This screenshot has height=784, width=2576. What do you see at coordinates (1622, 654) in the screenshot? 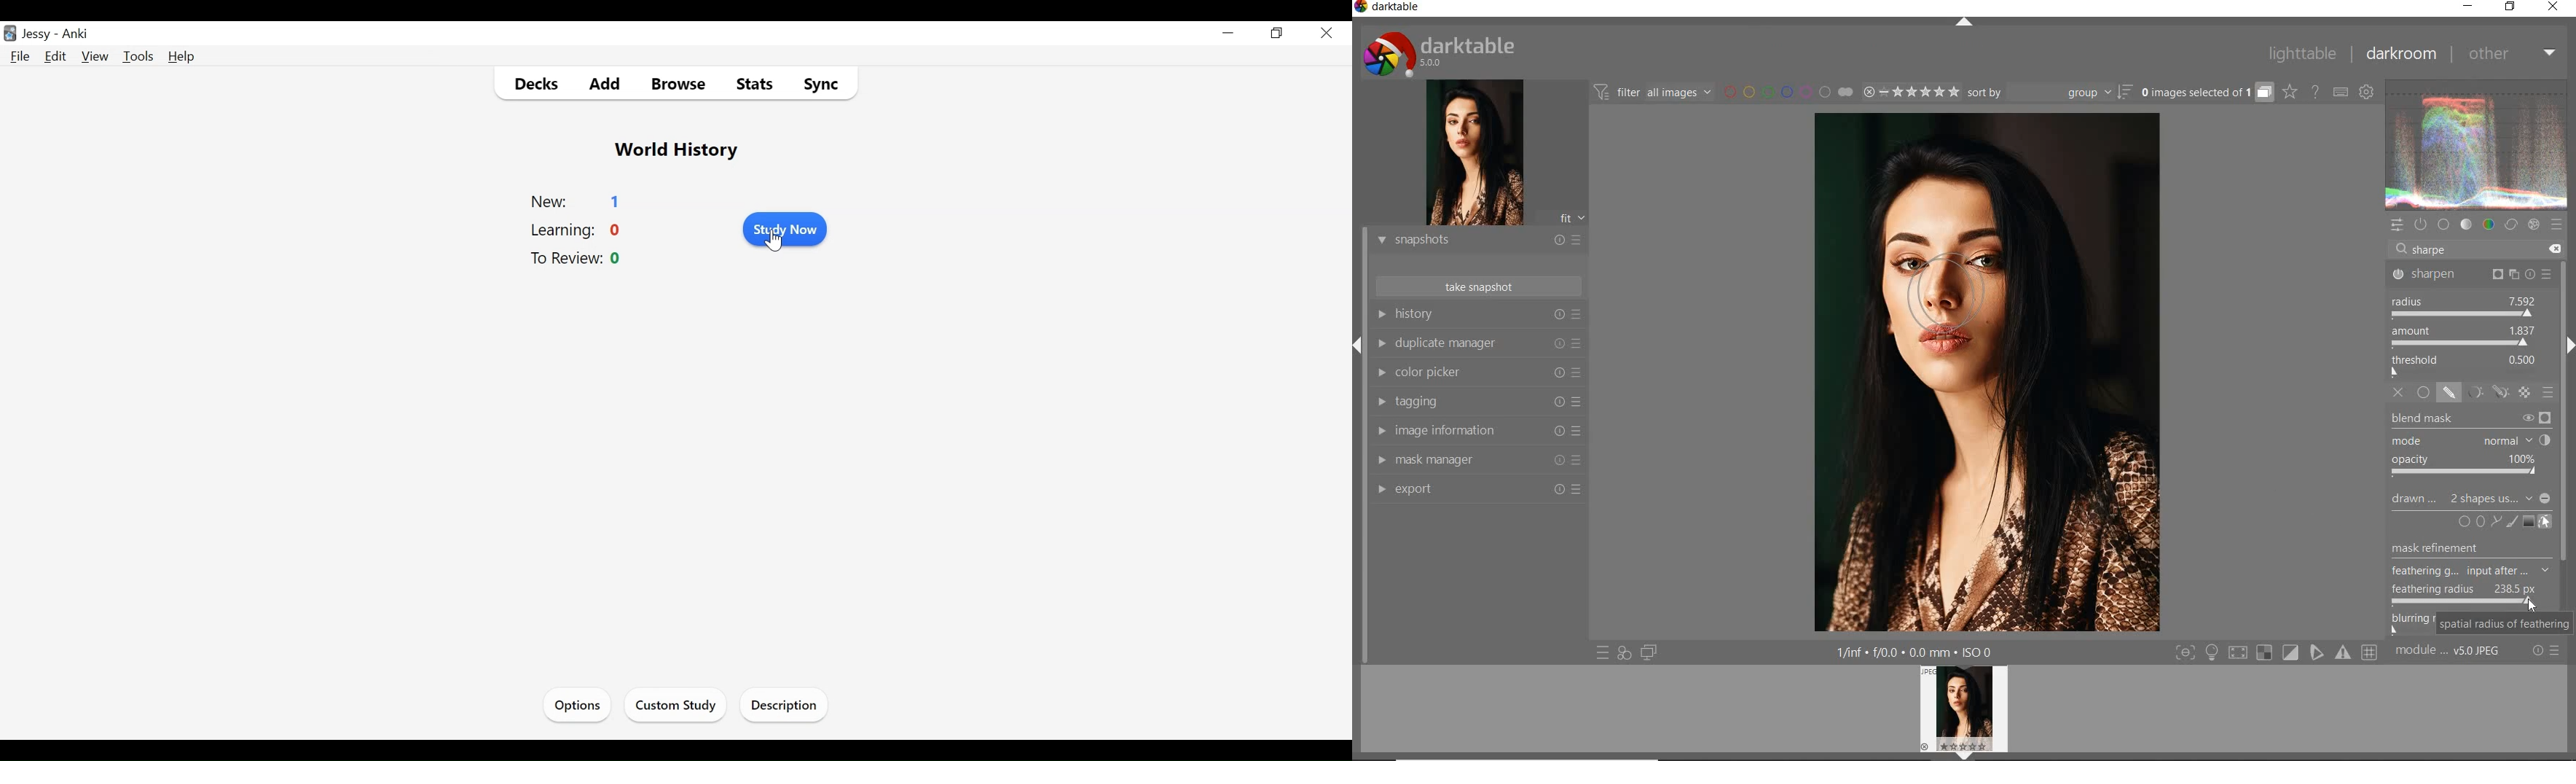
I see `quick access for applying any of your styles` at bounding box center [1622, 654].